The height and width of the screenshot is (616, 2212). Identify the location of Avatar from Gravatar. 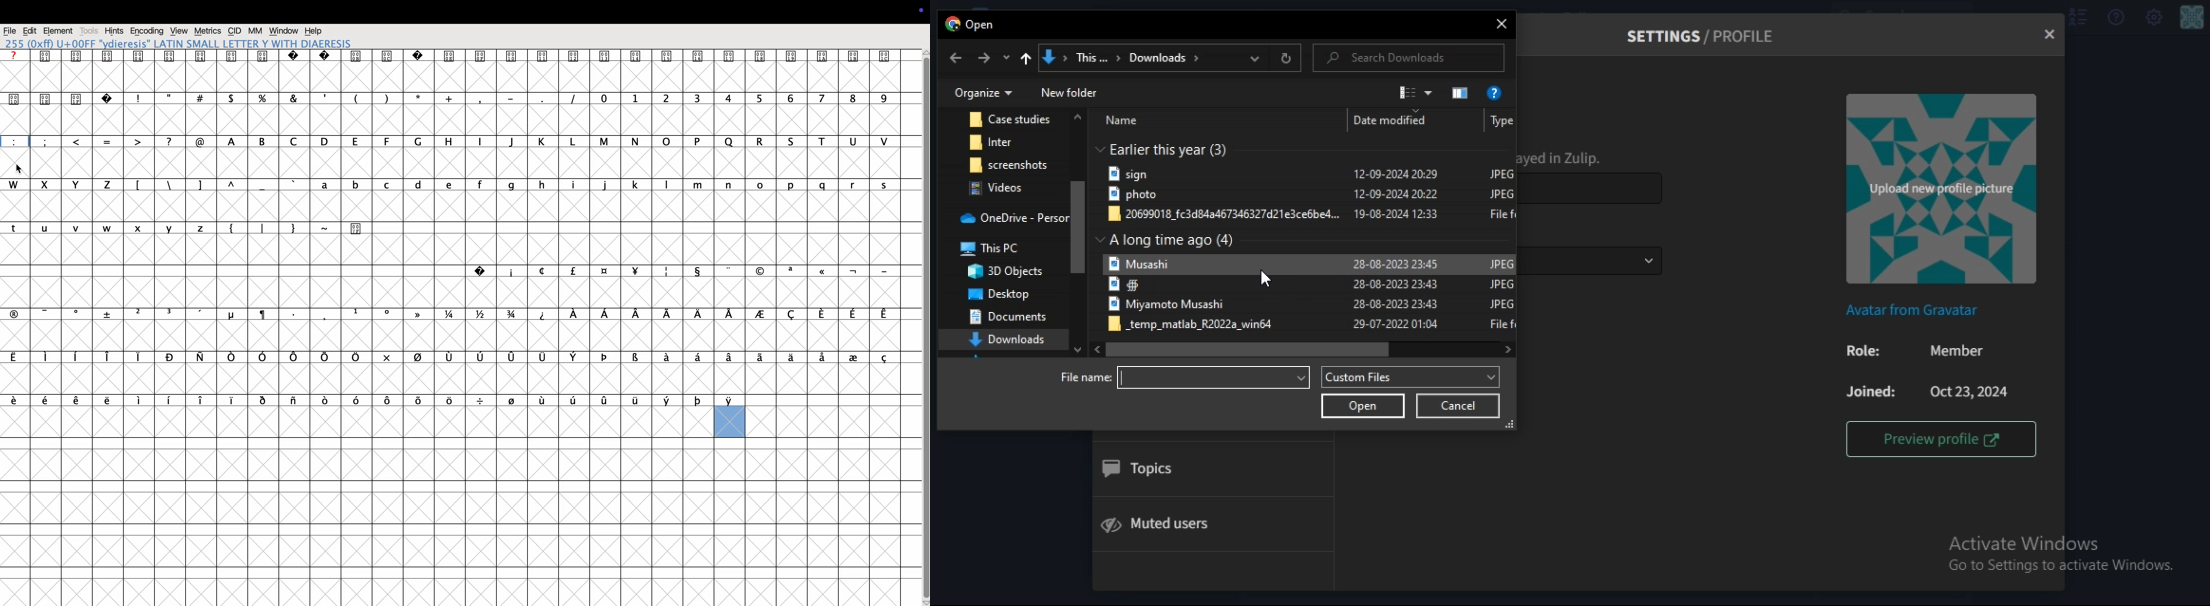
(1916, 311).